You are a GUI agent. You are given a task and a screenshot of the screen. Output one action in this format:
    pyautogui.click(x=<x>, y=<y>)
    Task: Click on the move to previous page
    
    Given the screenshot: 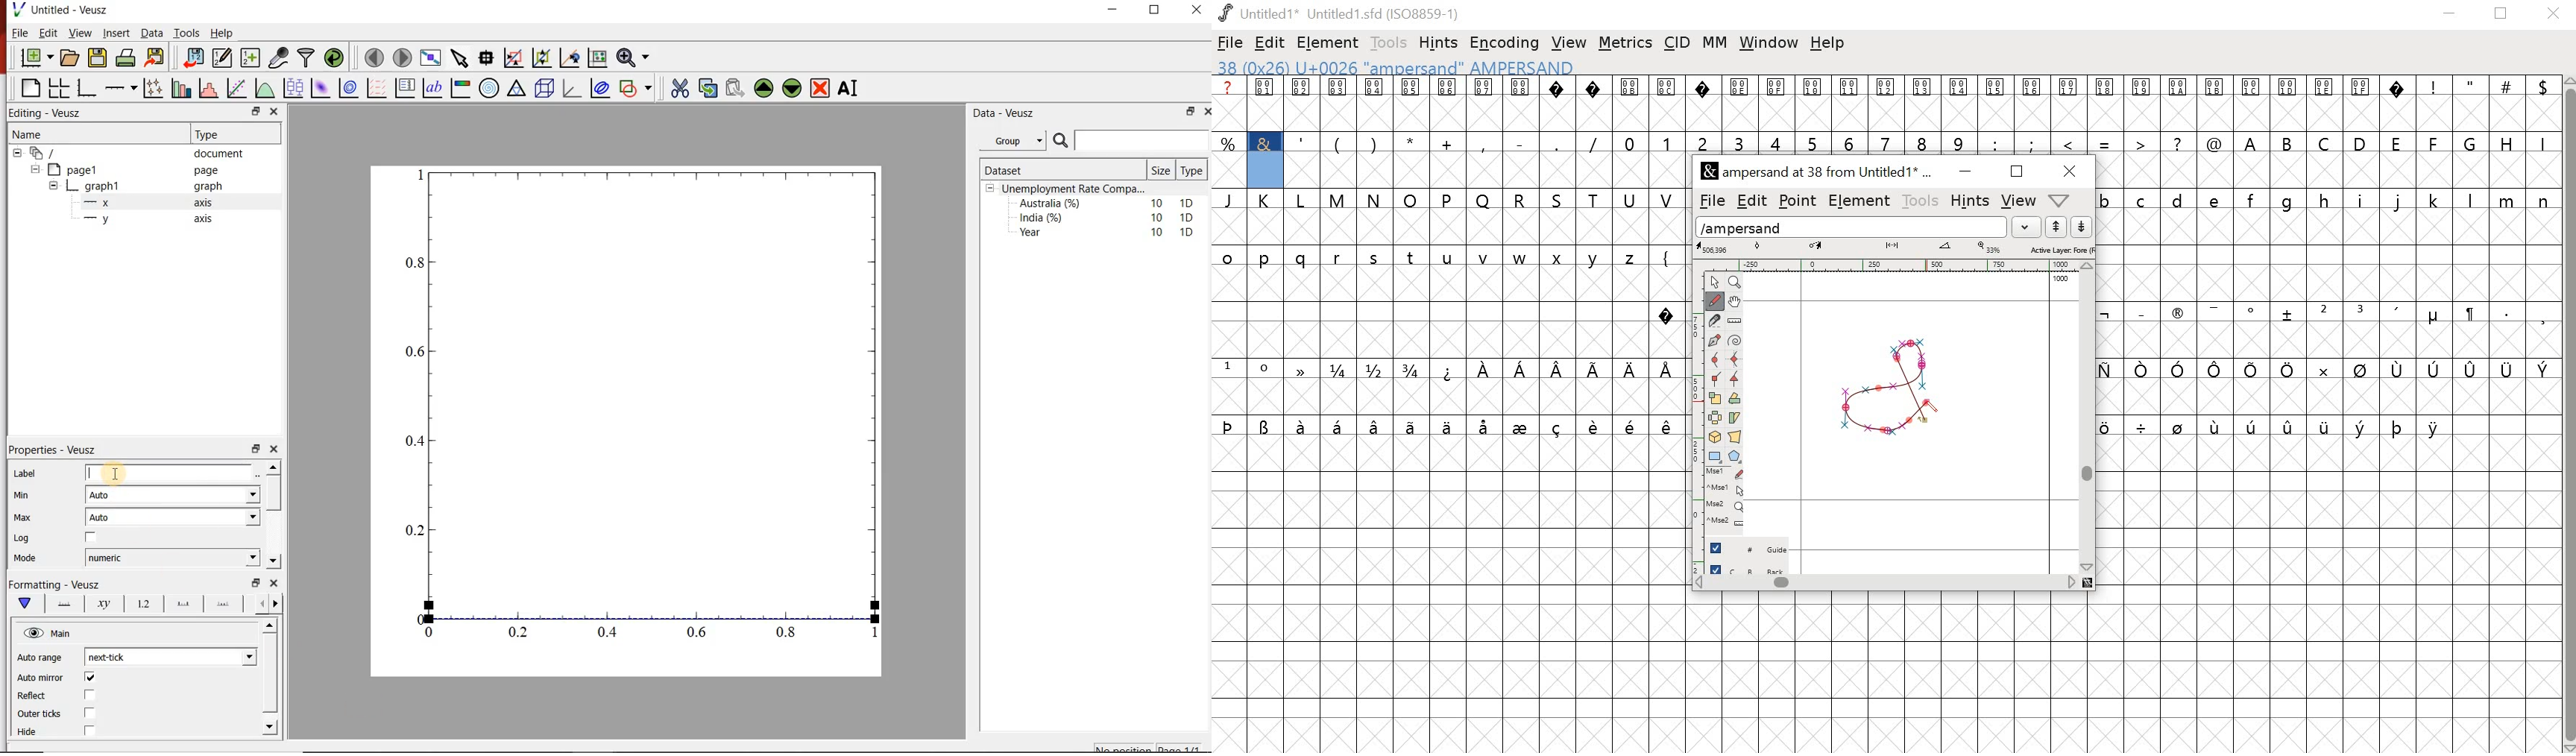 What is the action you would take?
    pyautogui.click(x=375, y=56)
    